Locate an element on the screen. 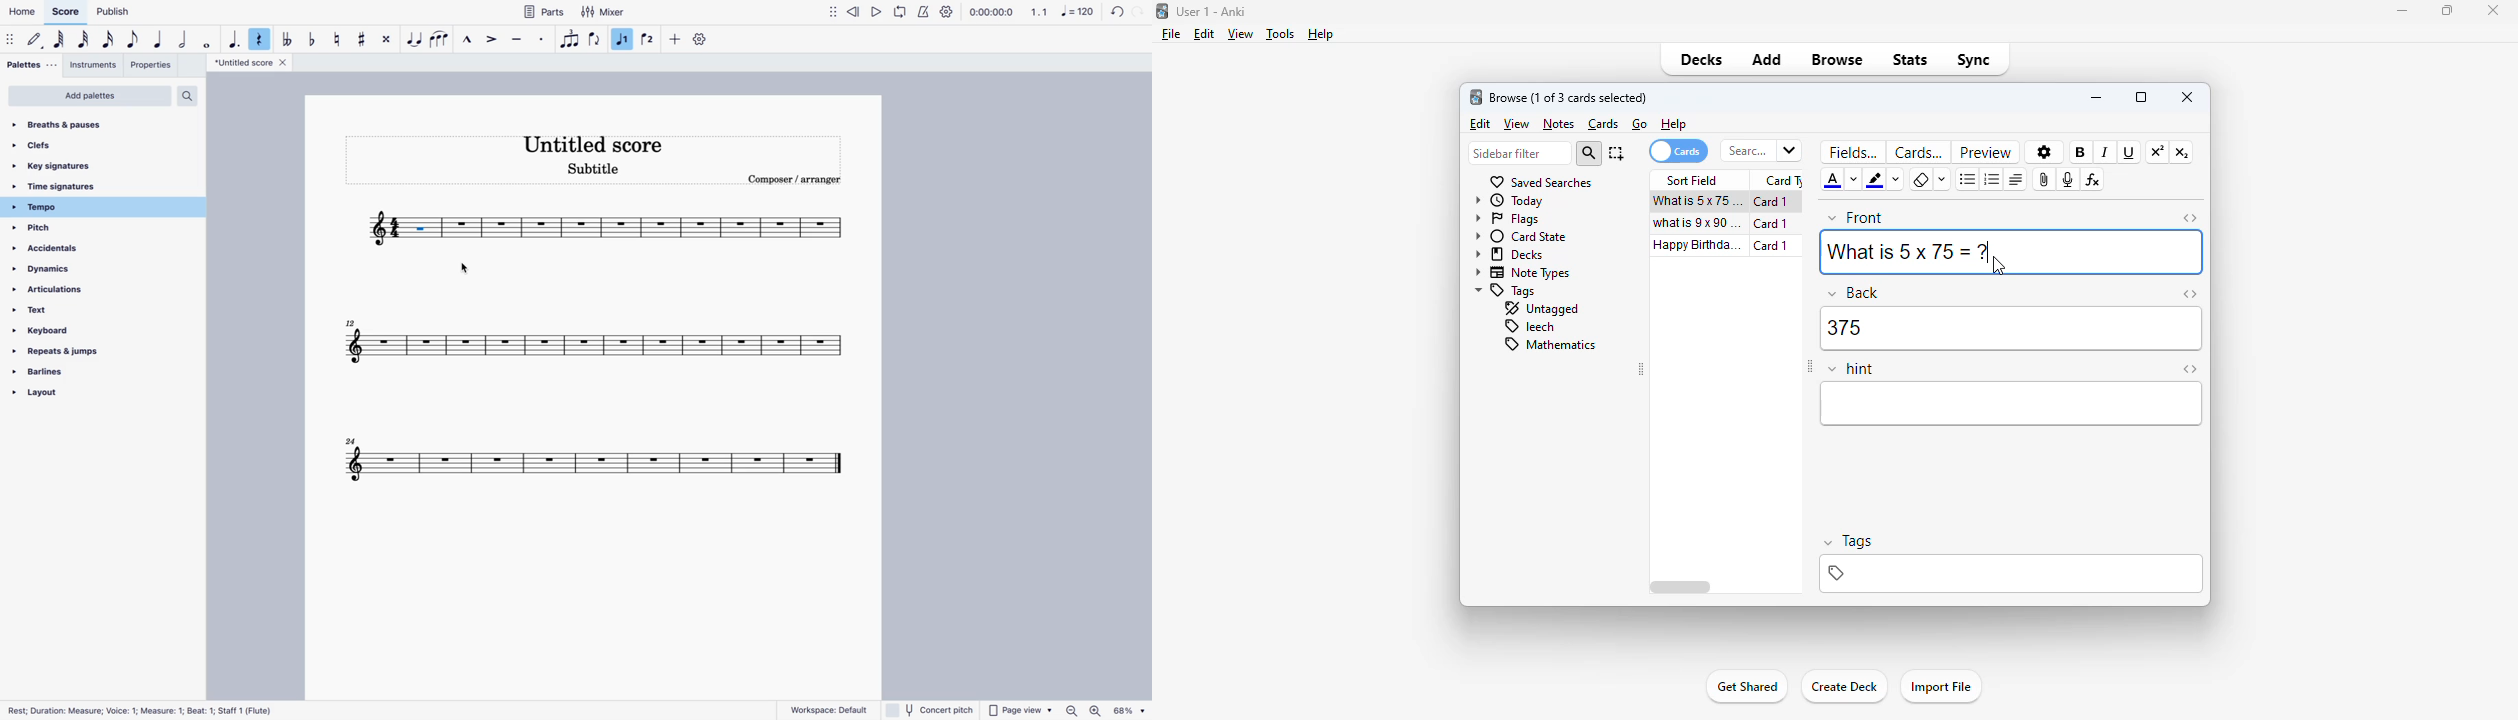 This screenshot has height=728, width=2520. settings is located at coordinates (949, 11).